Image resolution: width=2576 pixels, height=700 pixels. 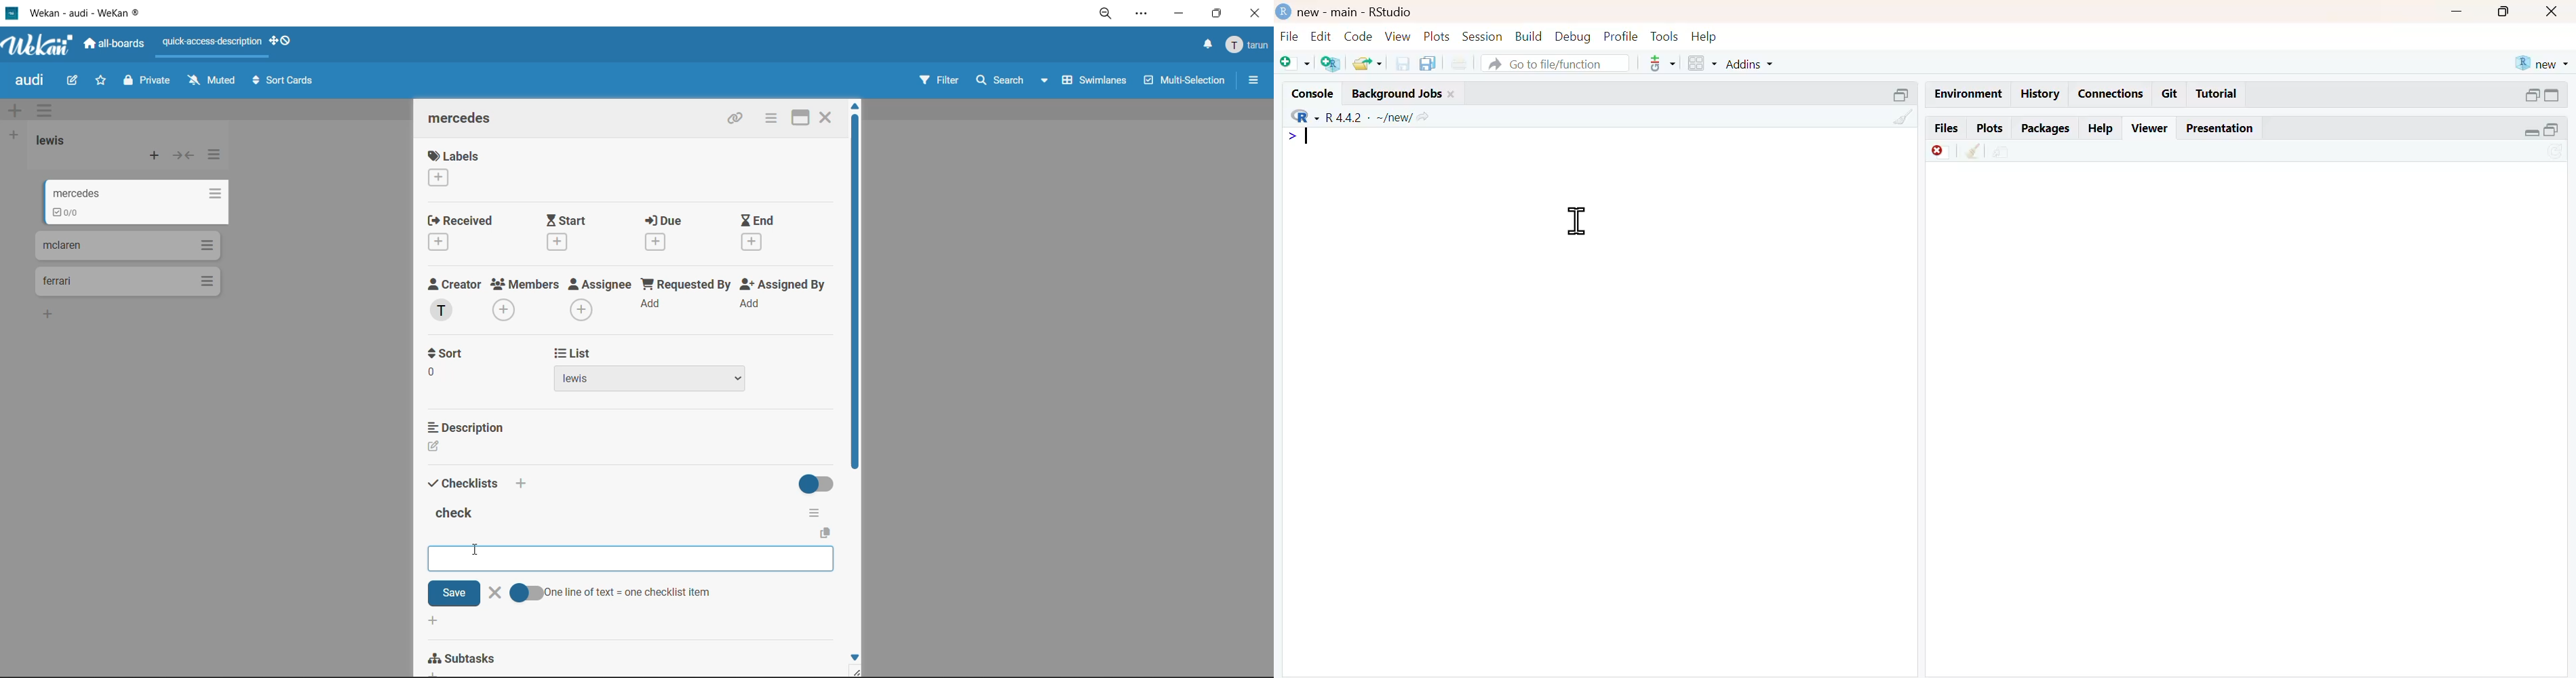 I want to click on plots, so click(x=1991, y=128).